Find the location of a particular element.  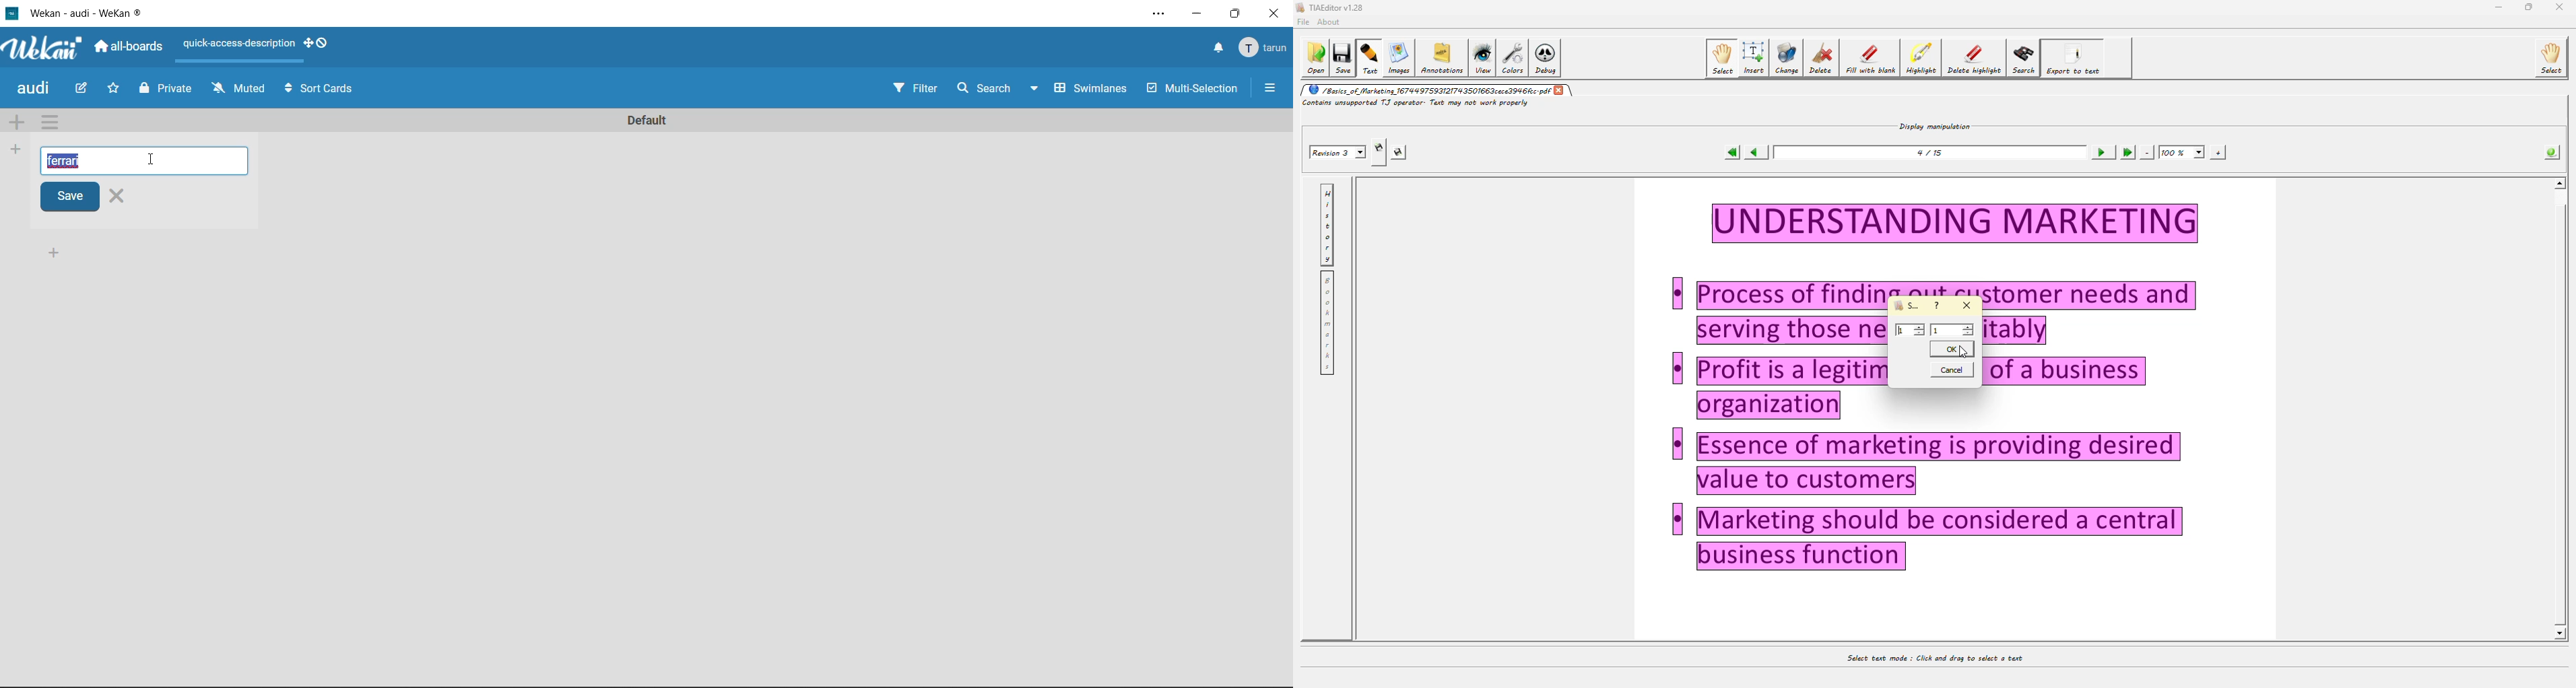

fill with blank is located at coordinates (1872, 56).